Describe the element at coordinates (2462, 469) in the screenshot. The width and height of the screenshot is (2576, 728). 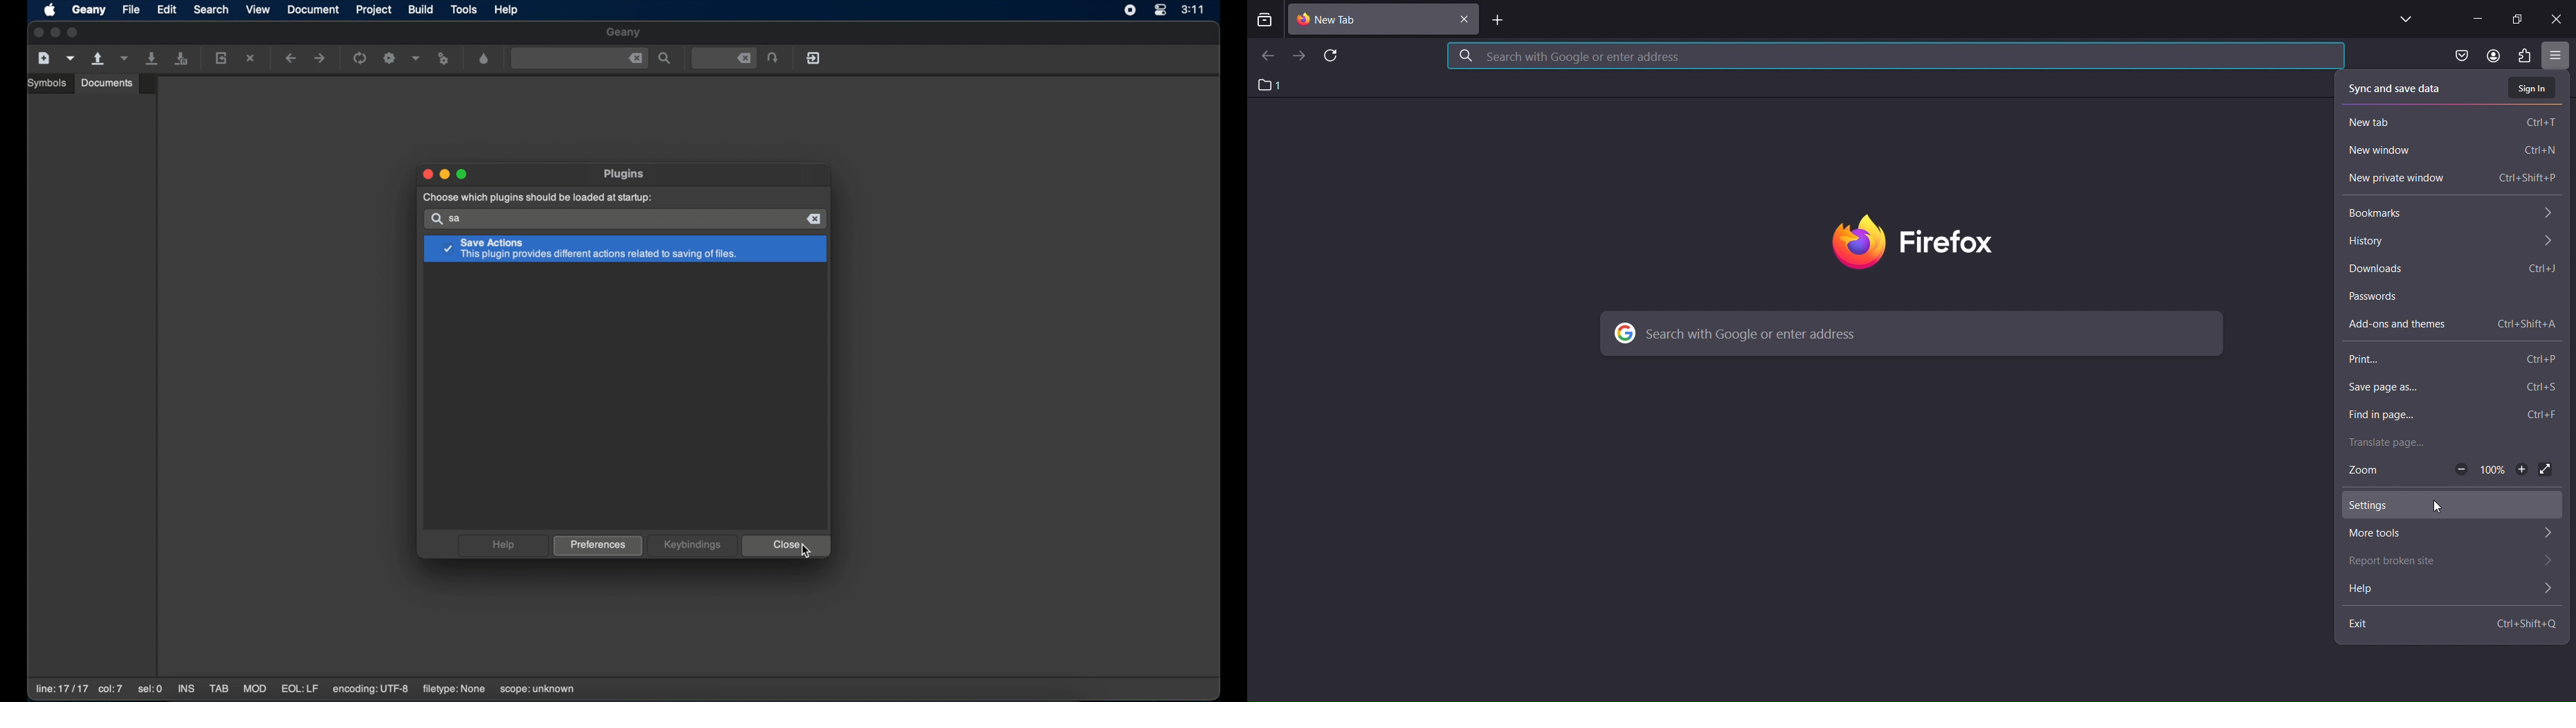
I see `zoom in` at that location.